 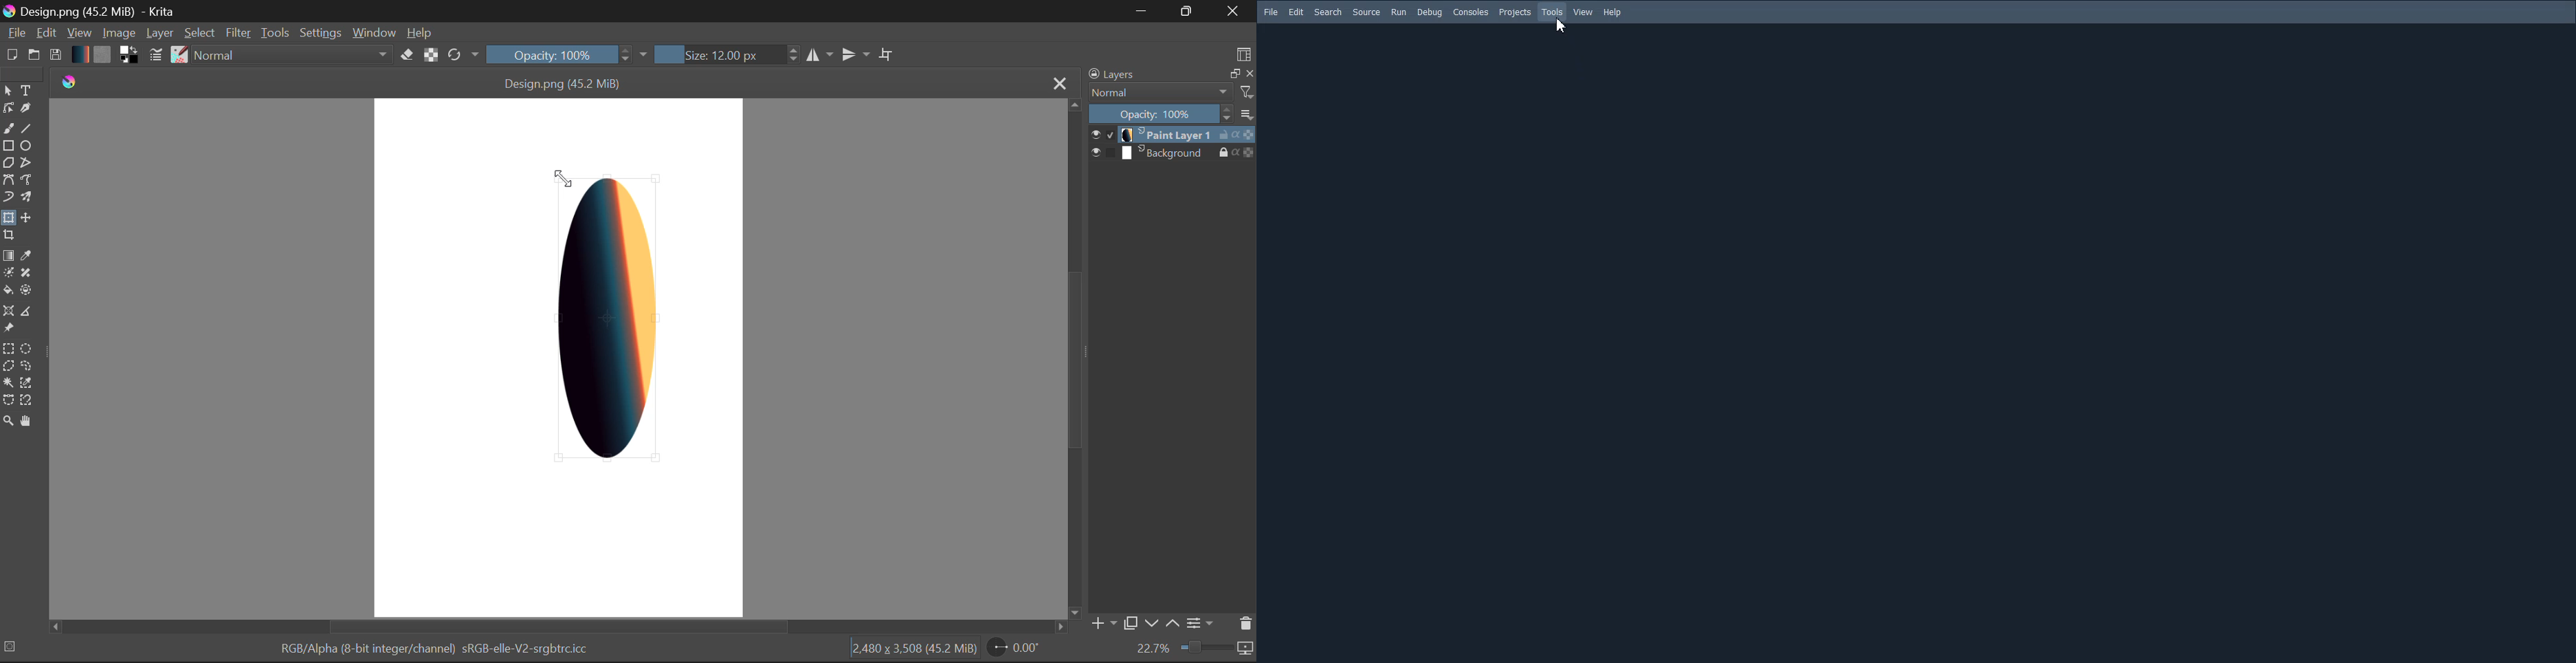 What do you see at coordinates (561, 628) in the screenshot?
I see `Scroll Bar` at bounding box center [561, 628].